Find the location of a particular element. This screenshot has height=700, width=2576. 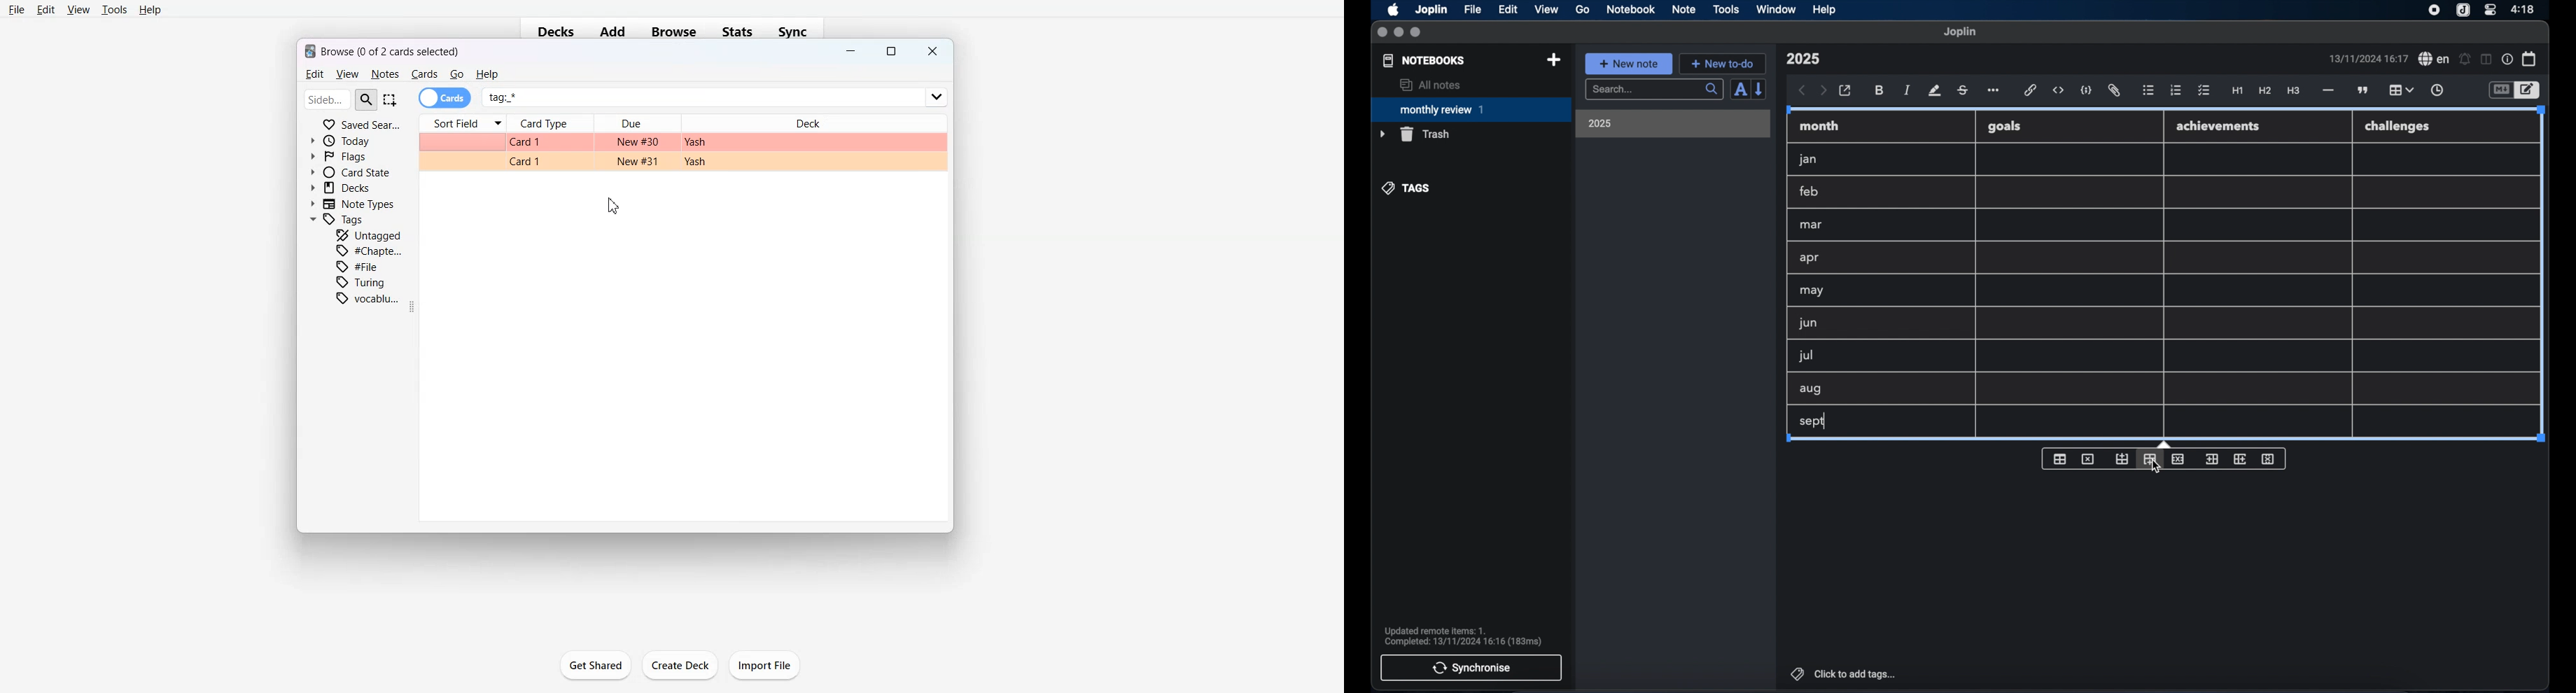

insert time is located at coordinates (2437, 90).